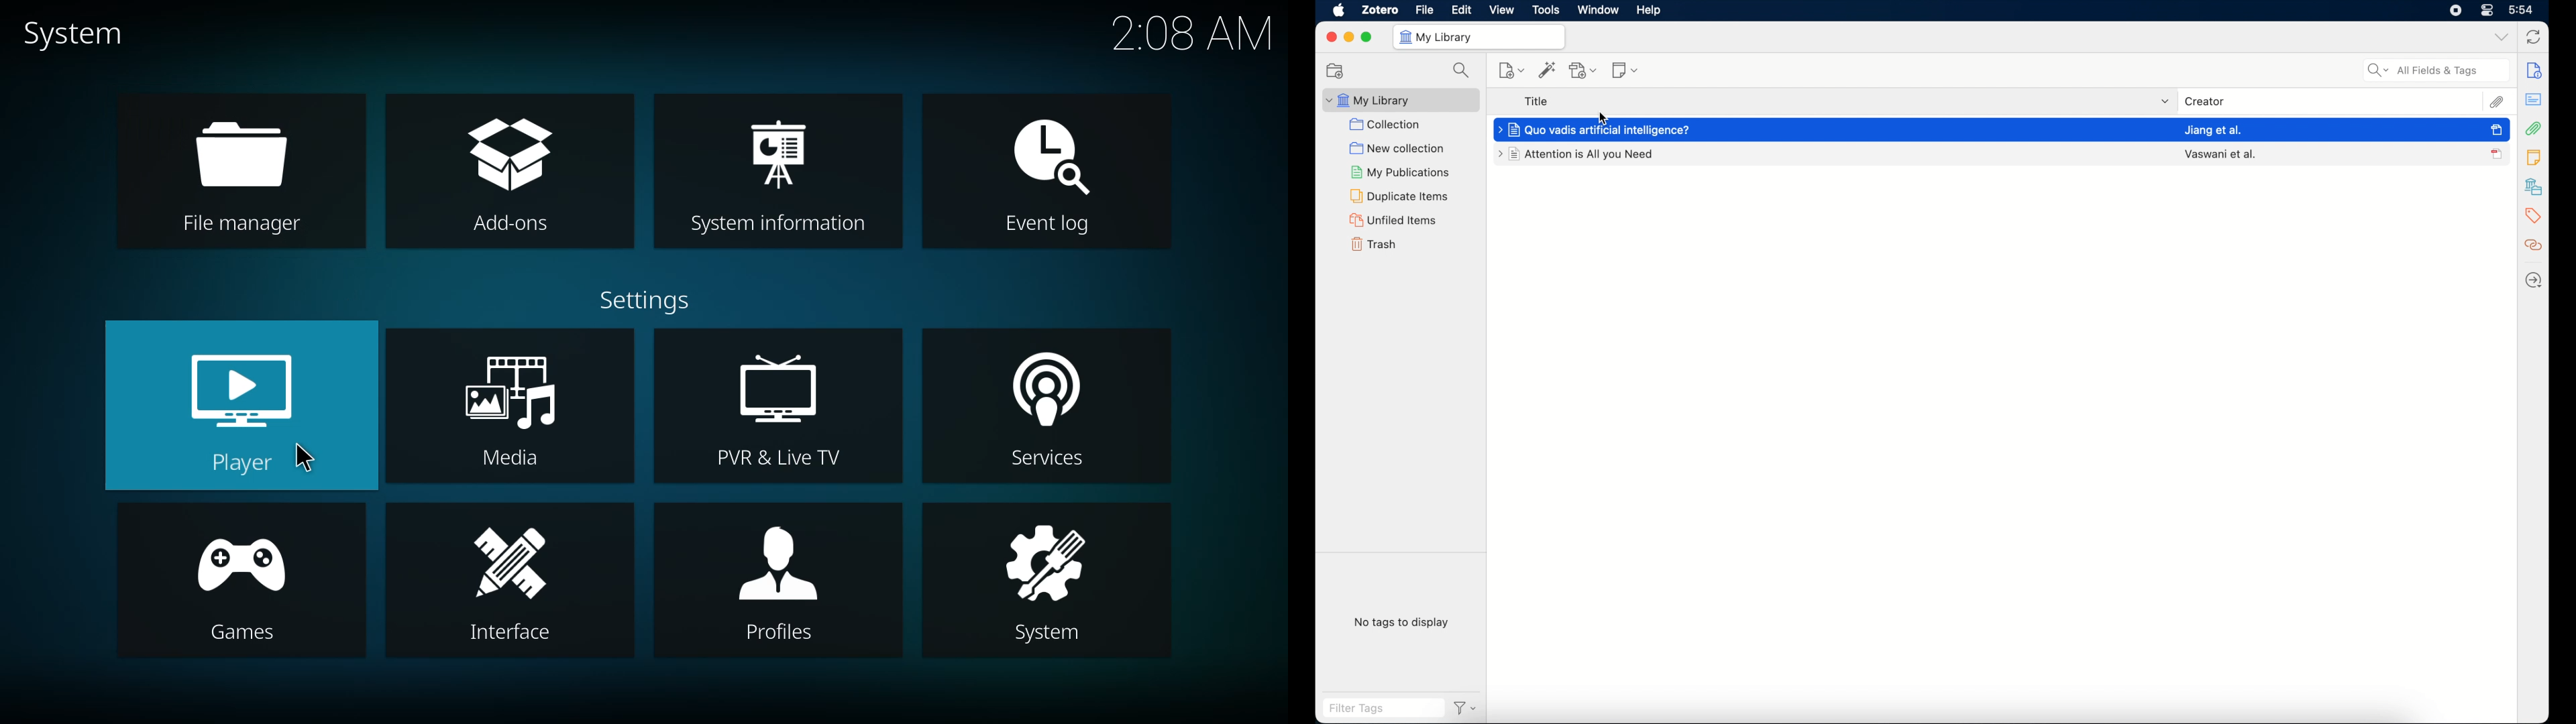 The image size is (2576, 728). Describe the element at coordinates (2213, 129) in the screenshot. I see `created name` at that location.